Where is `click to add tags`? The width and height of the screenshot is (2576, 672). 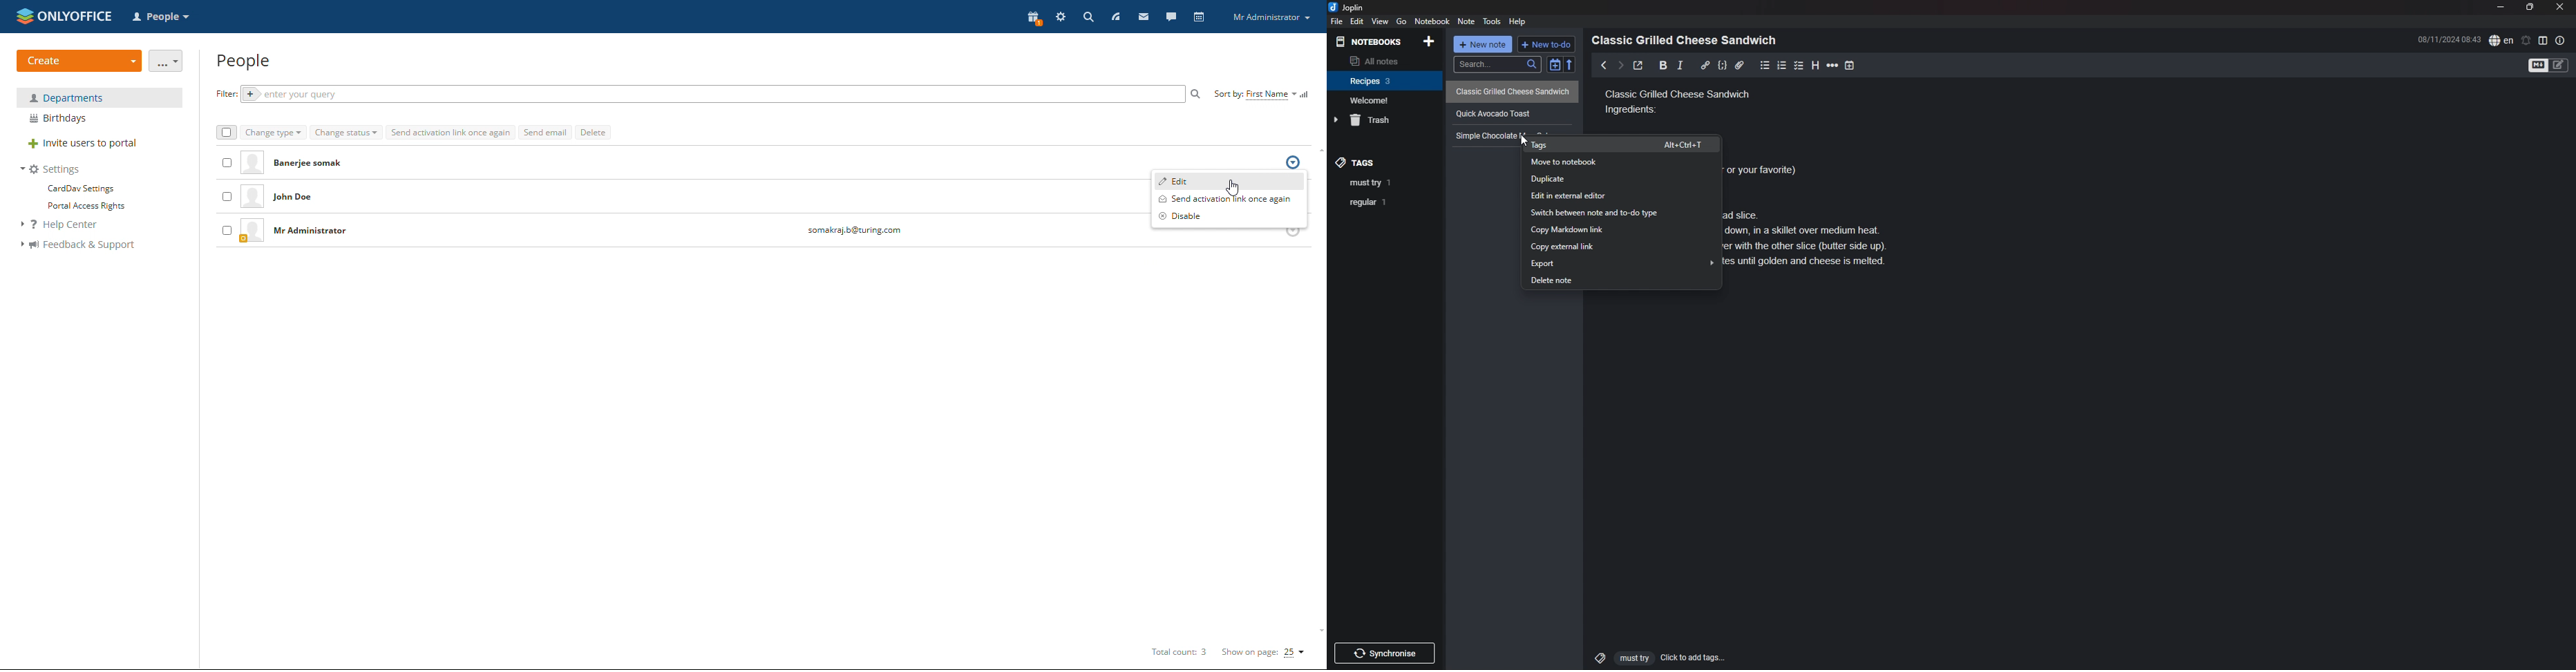 click to add tags is located at coordinates (1654, 657).